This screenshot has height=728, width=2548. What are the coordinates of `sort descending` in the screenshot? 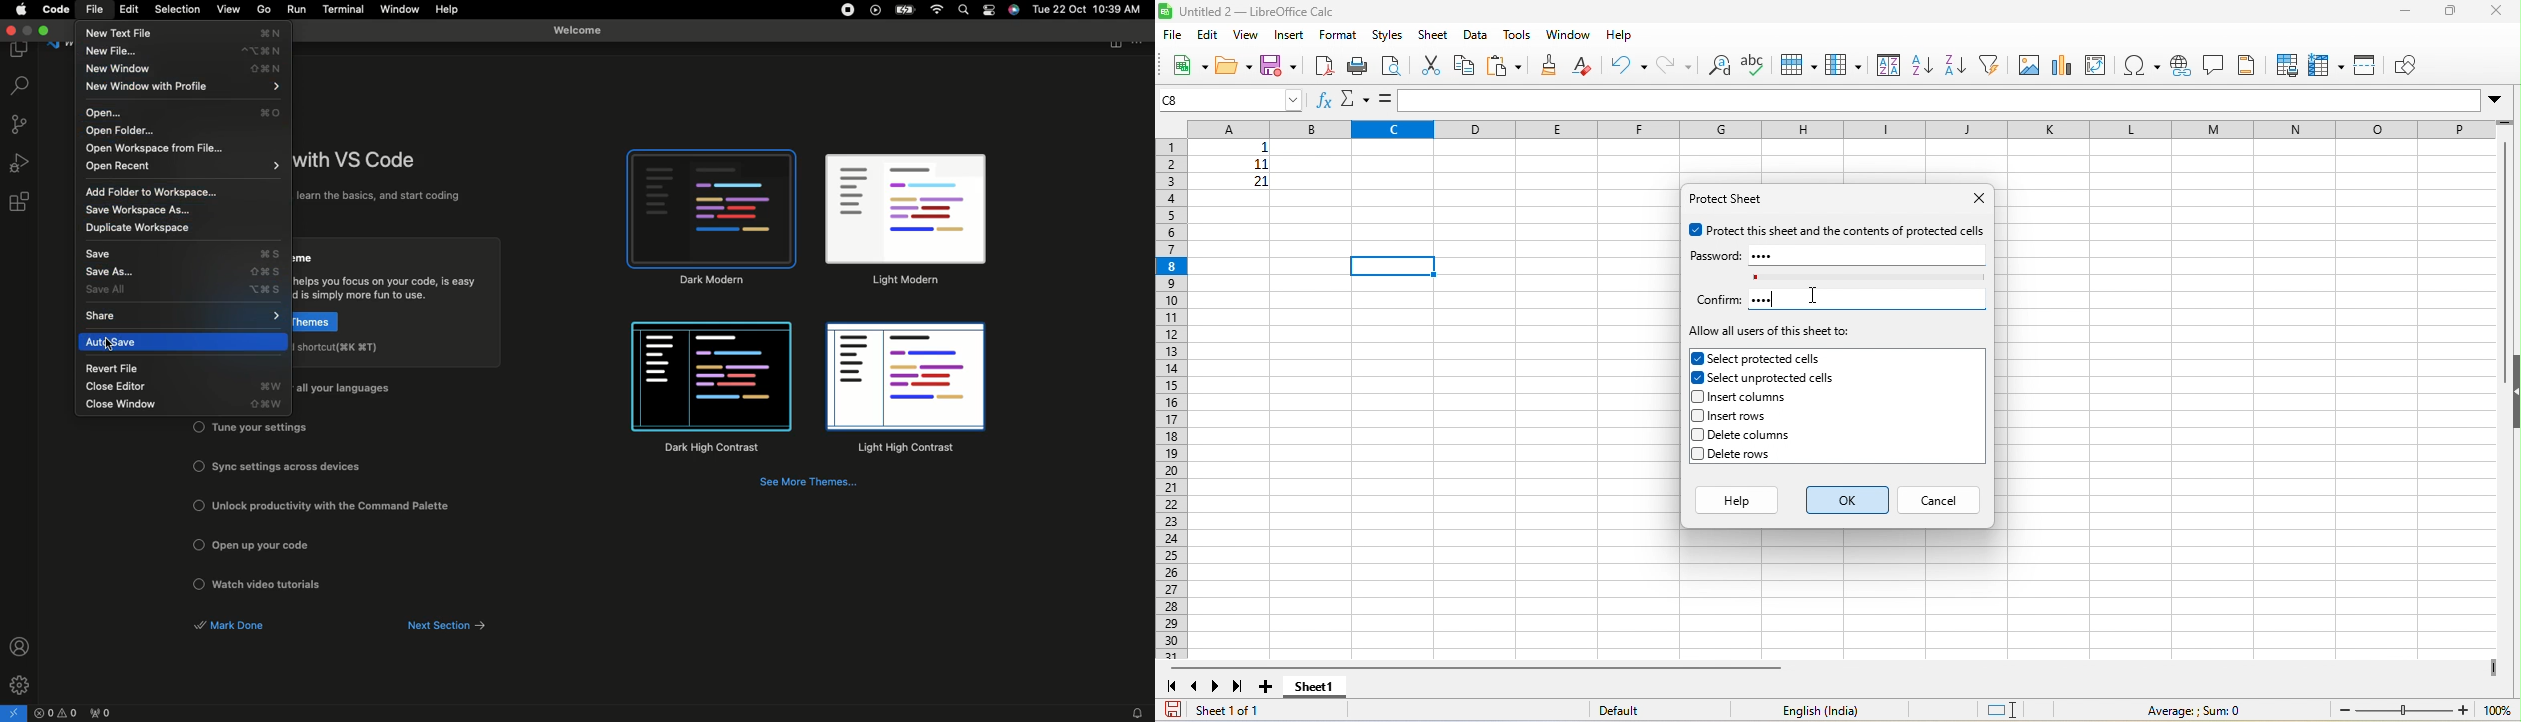 It's located at (1954, 64).